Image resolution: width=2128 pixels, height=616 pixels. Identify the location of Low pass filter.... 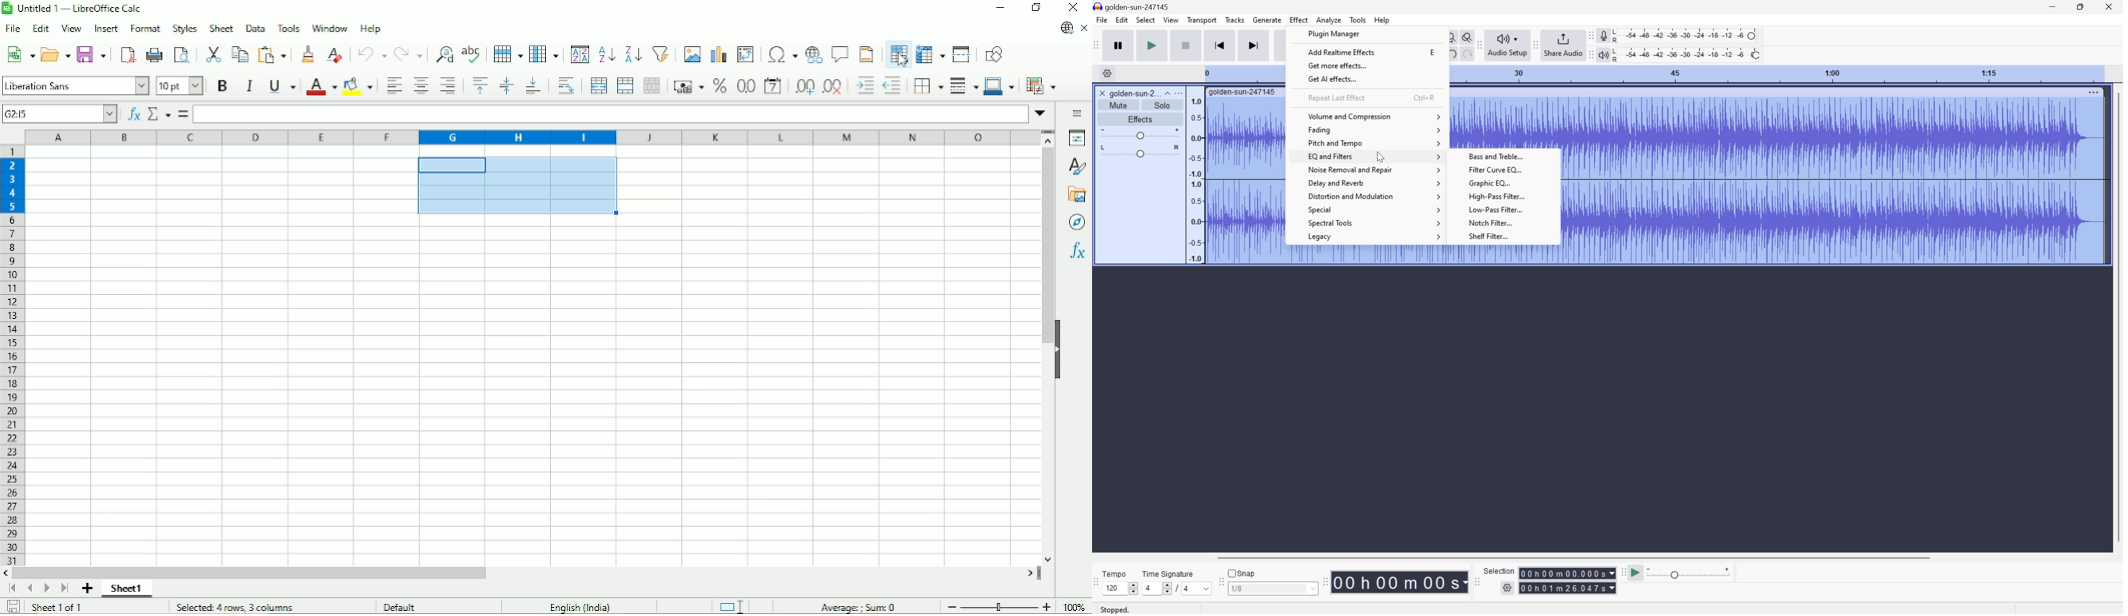
(1511, 209).